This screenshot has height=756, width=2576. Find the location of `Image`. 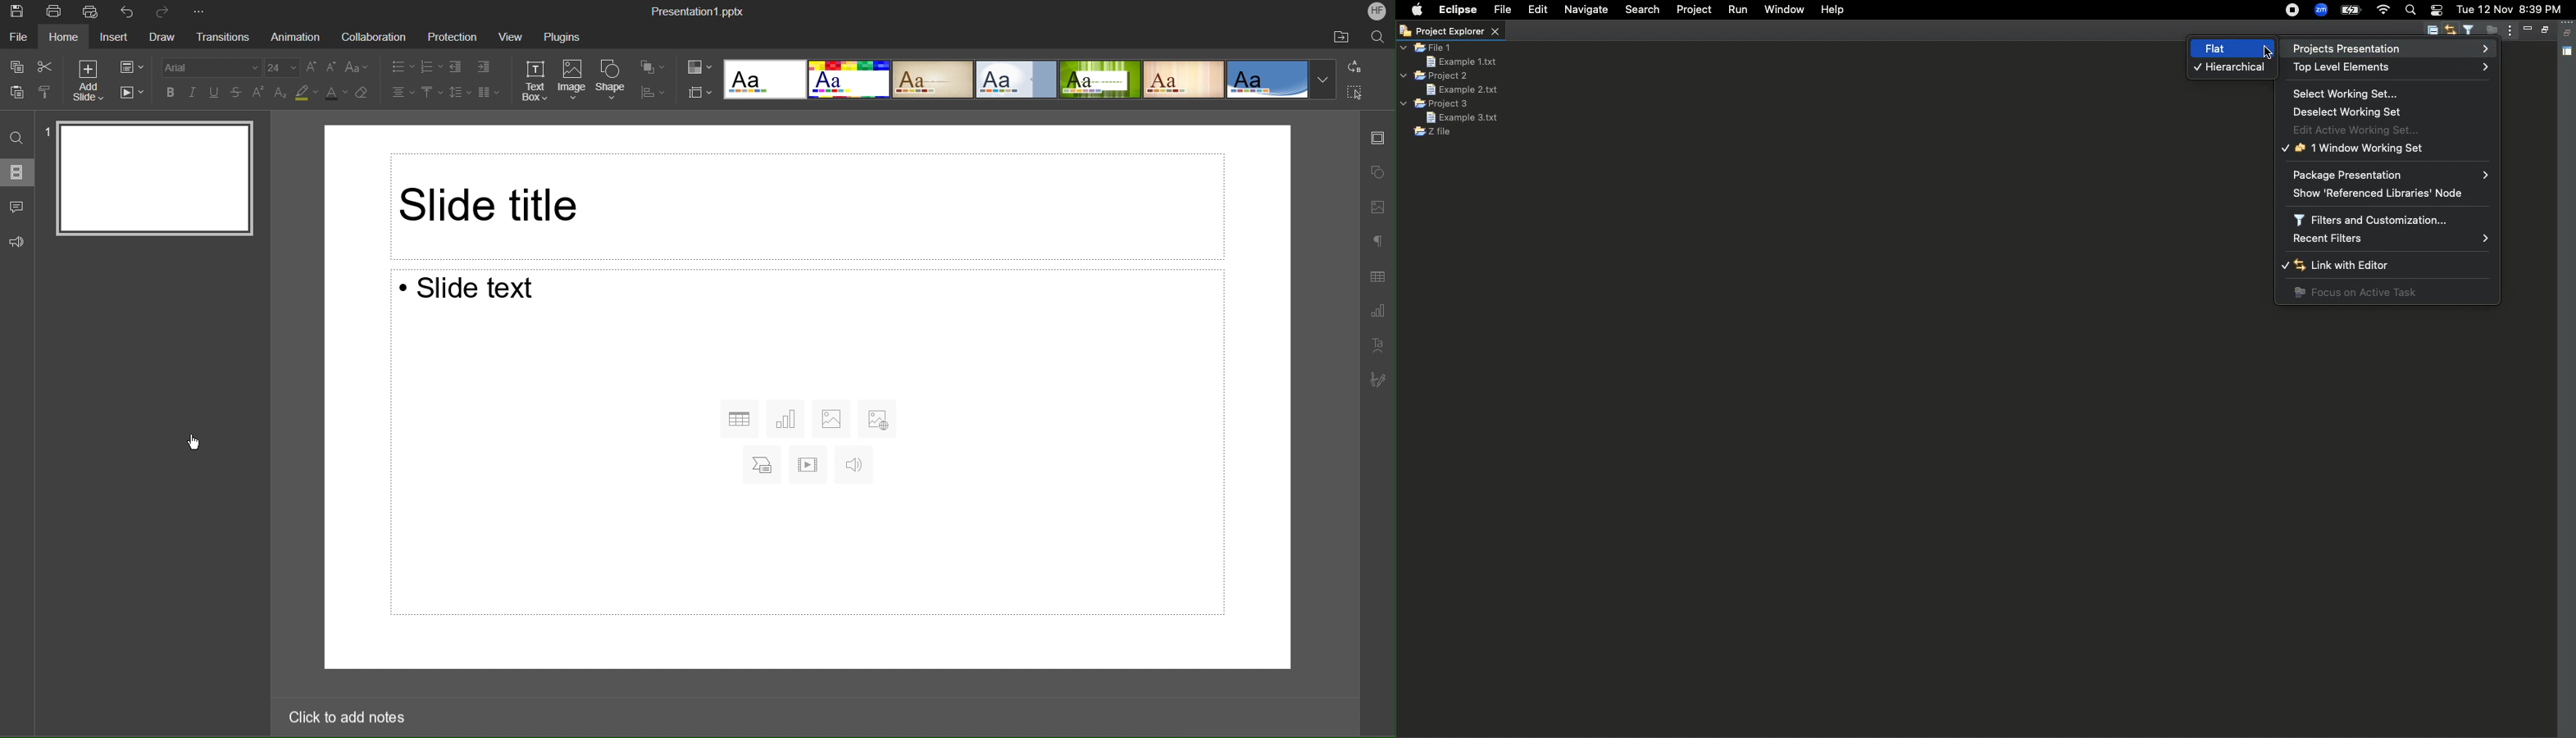

Image is located at coordinates (573, 82).